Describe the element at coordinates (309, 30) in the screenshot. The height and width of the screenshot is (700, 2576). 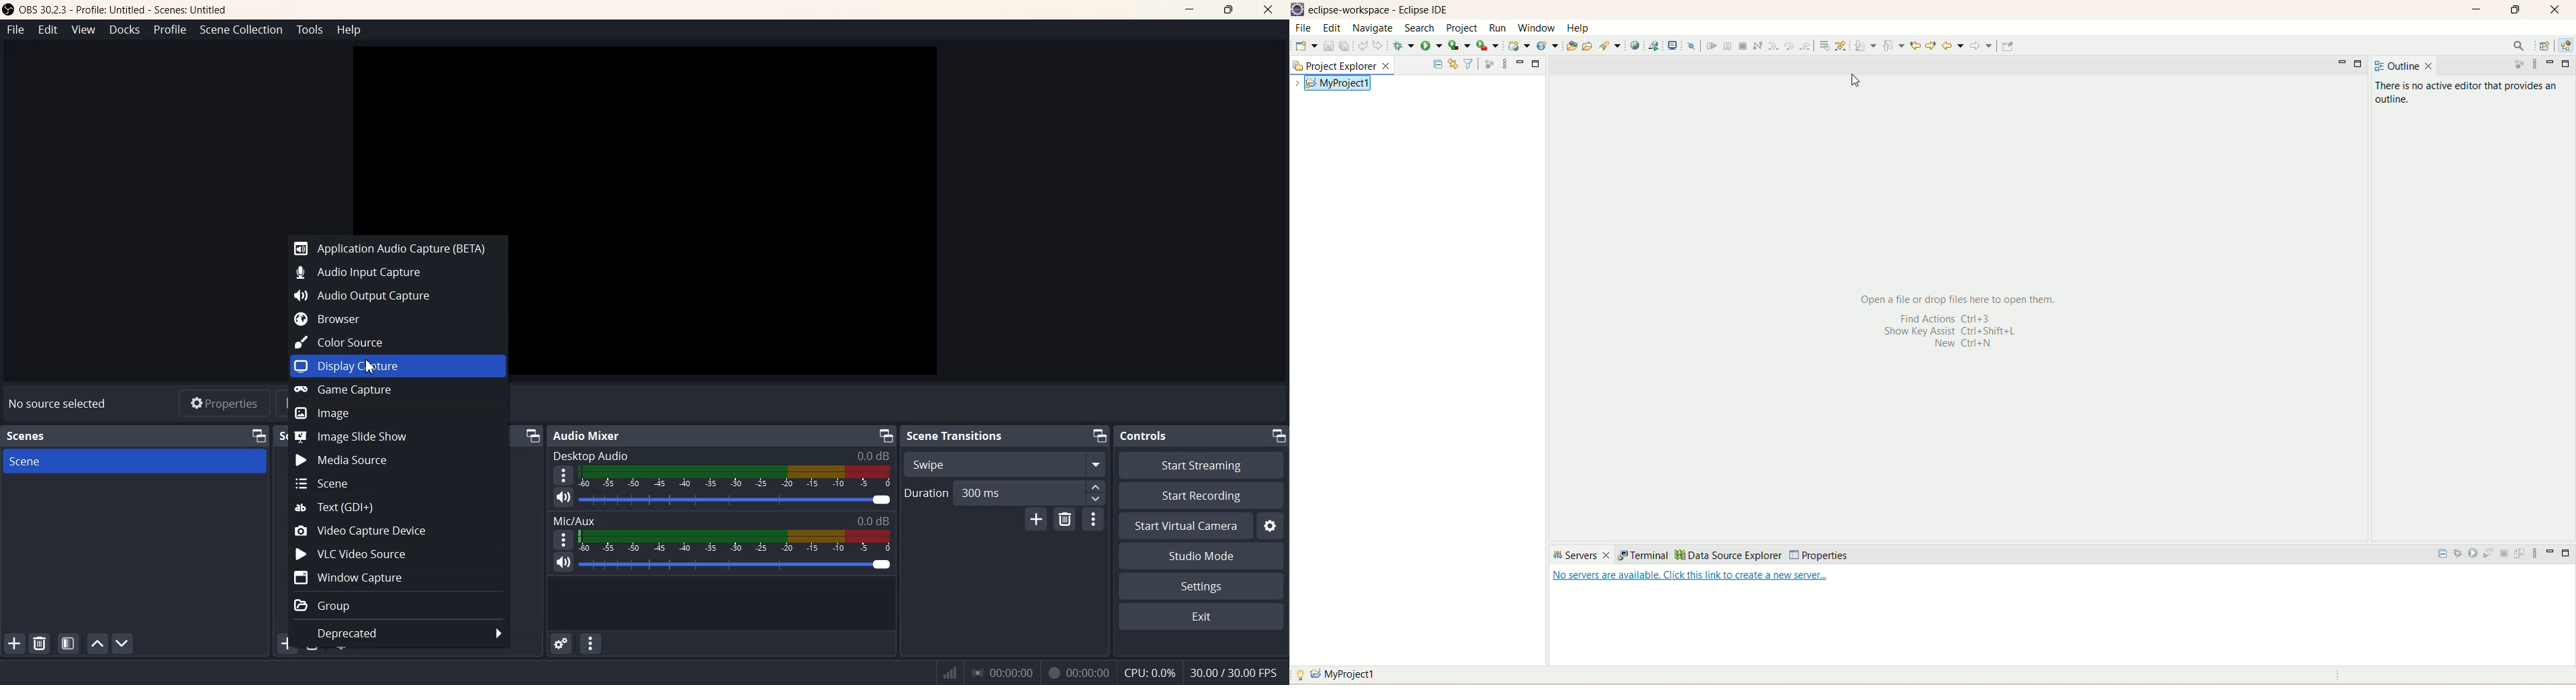
I see `Tools` at that location.